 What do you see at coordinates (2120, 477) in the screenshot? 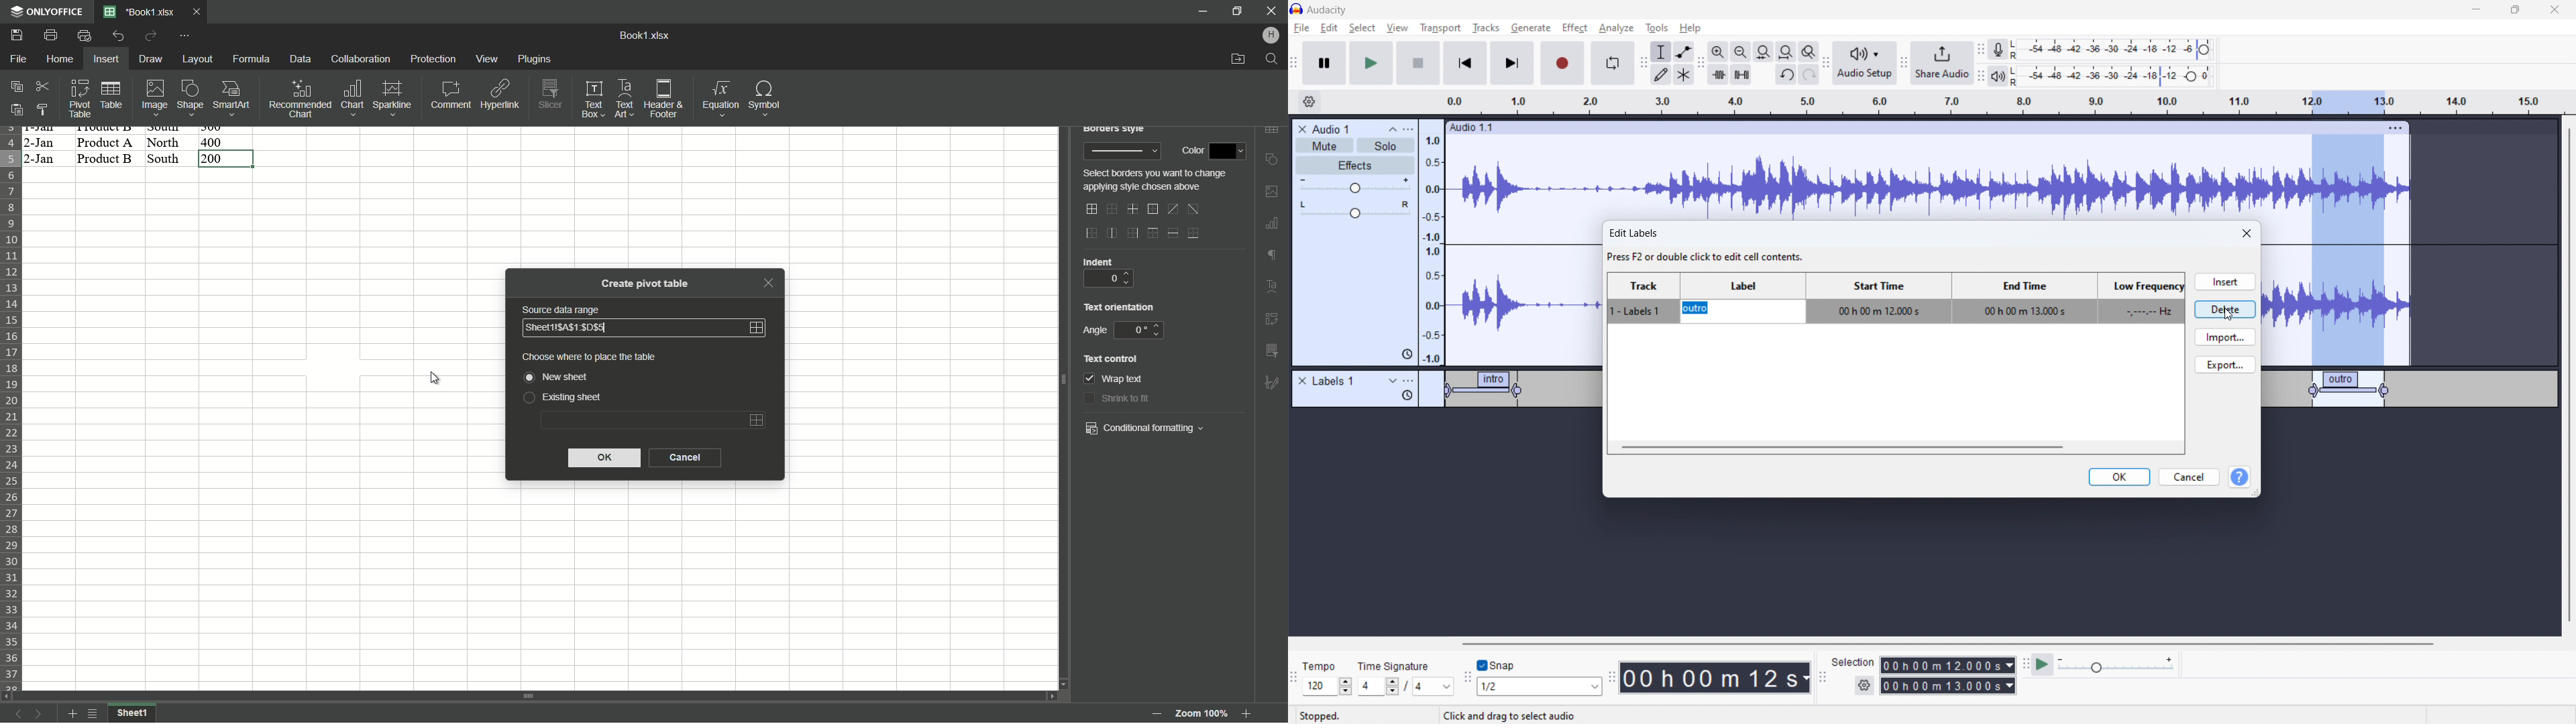
I see `ok` at bounding box center [2120, 477].